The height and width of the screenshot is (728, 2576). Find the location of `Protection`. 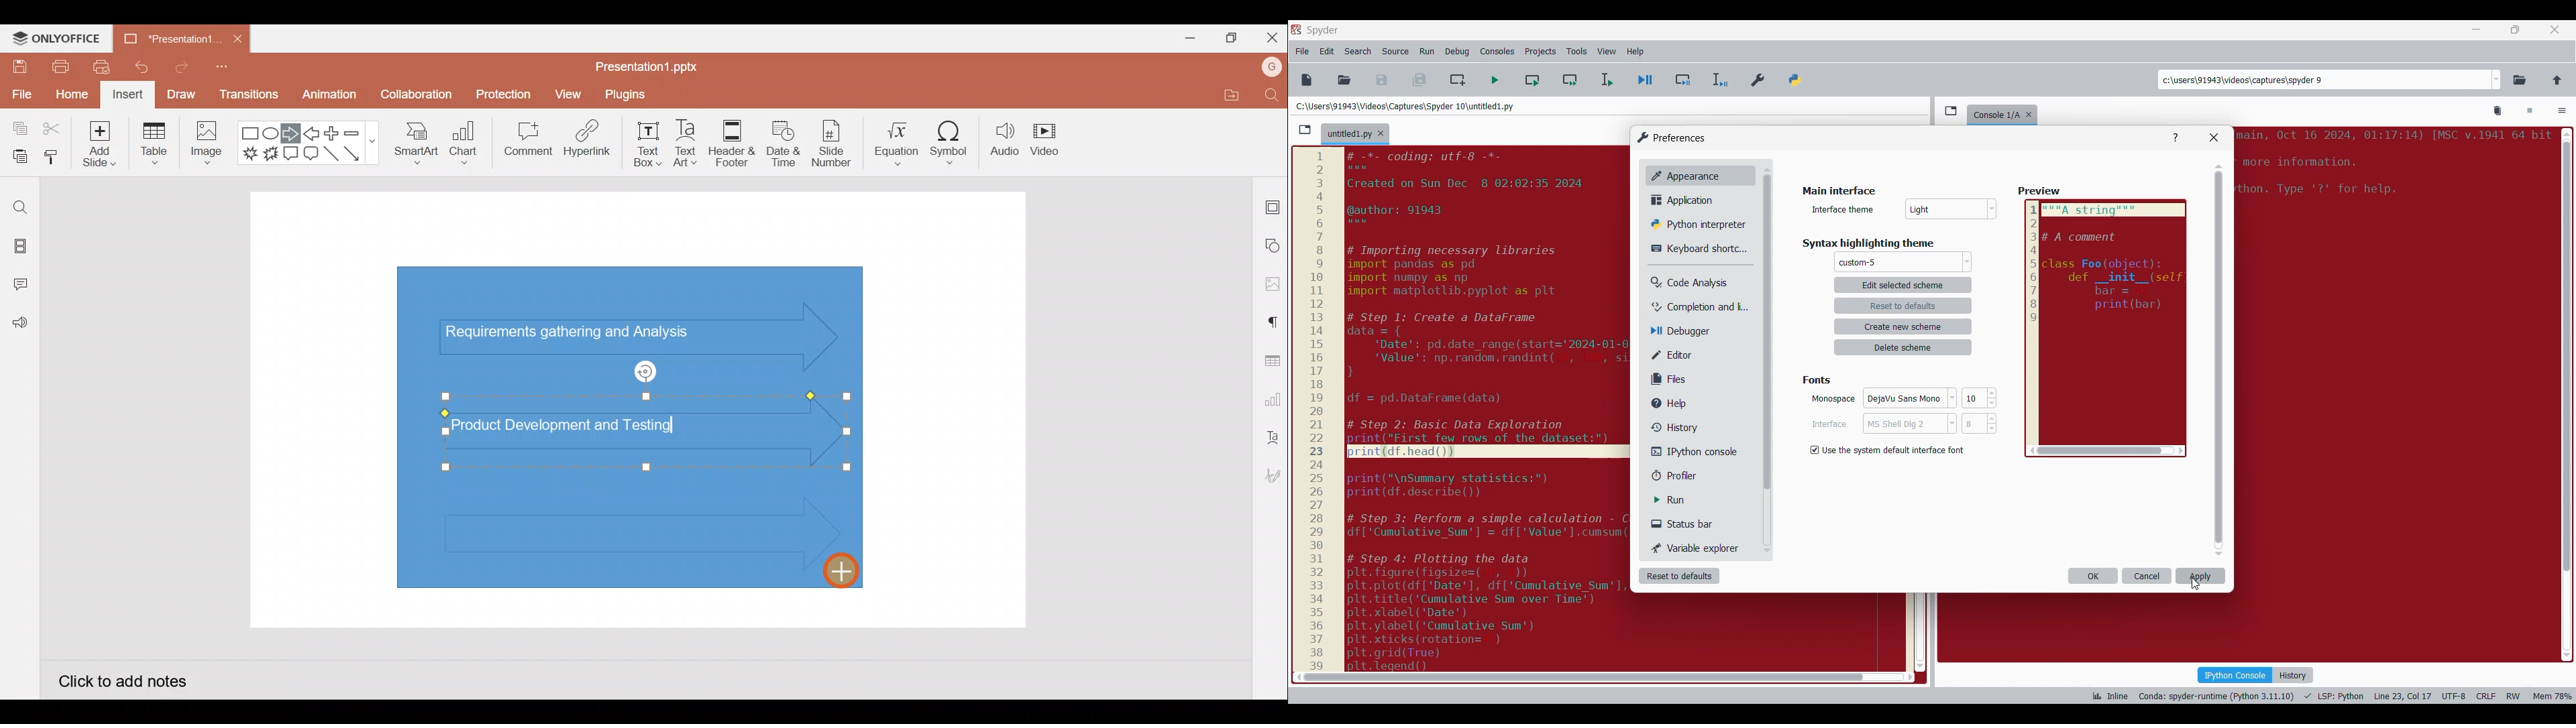

Protection is located at coordinates (500, 95).